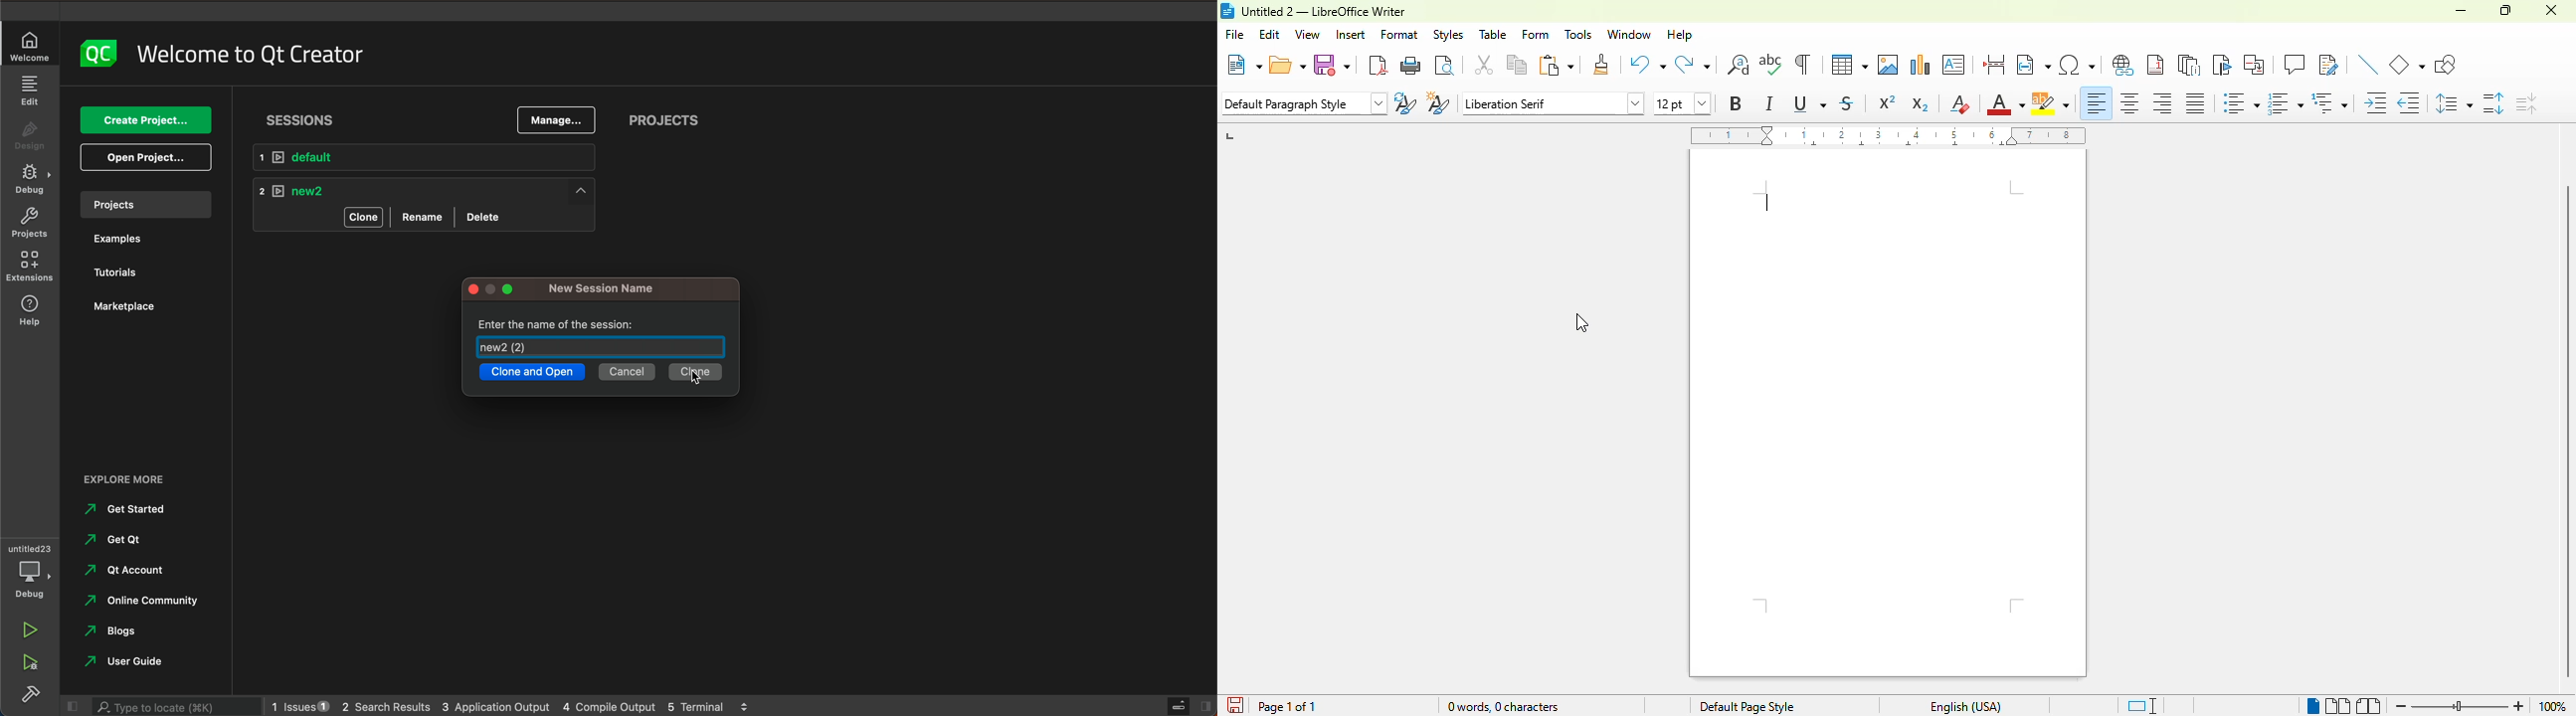 The height and width of the screenshot is (728, 2576). I want to click on align center, so click(2130, 103).